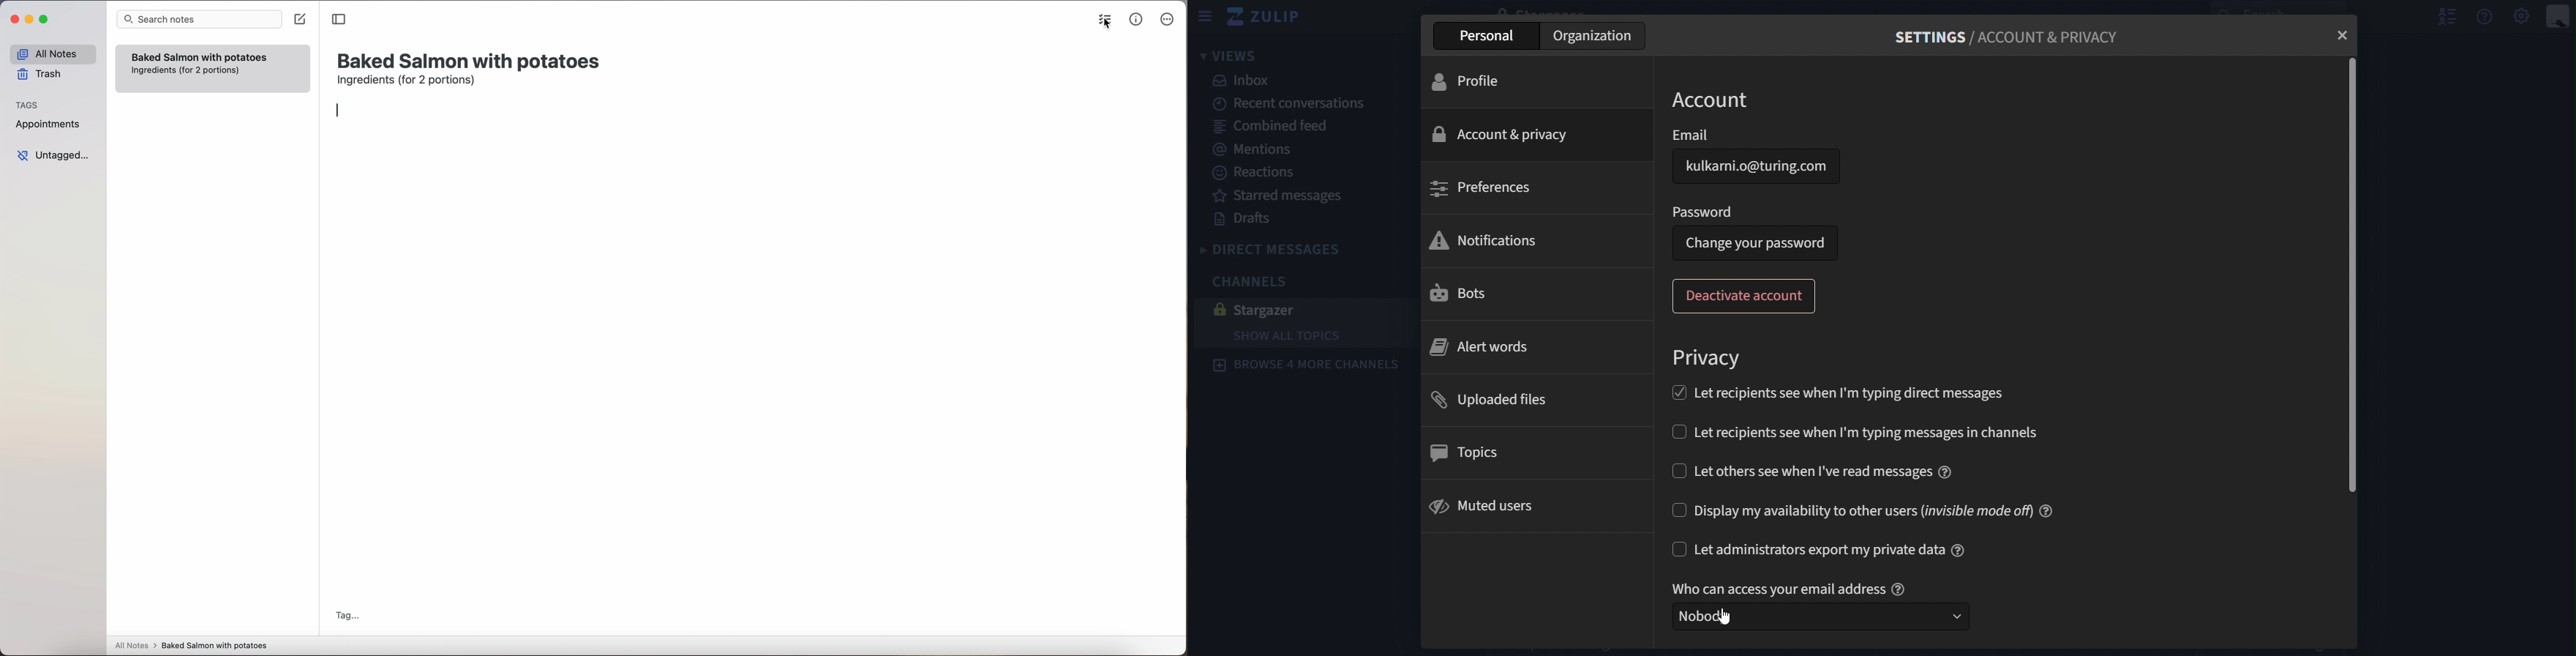  What do you see at coordinates (1724, 621) in the screenshot?
I see `cursor` at bounding box center [1724, 621].